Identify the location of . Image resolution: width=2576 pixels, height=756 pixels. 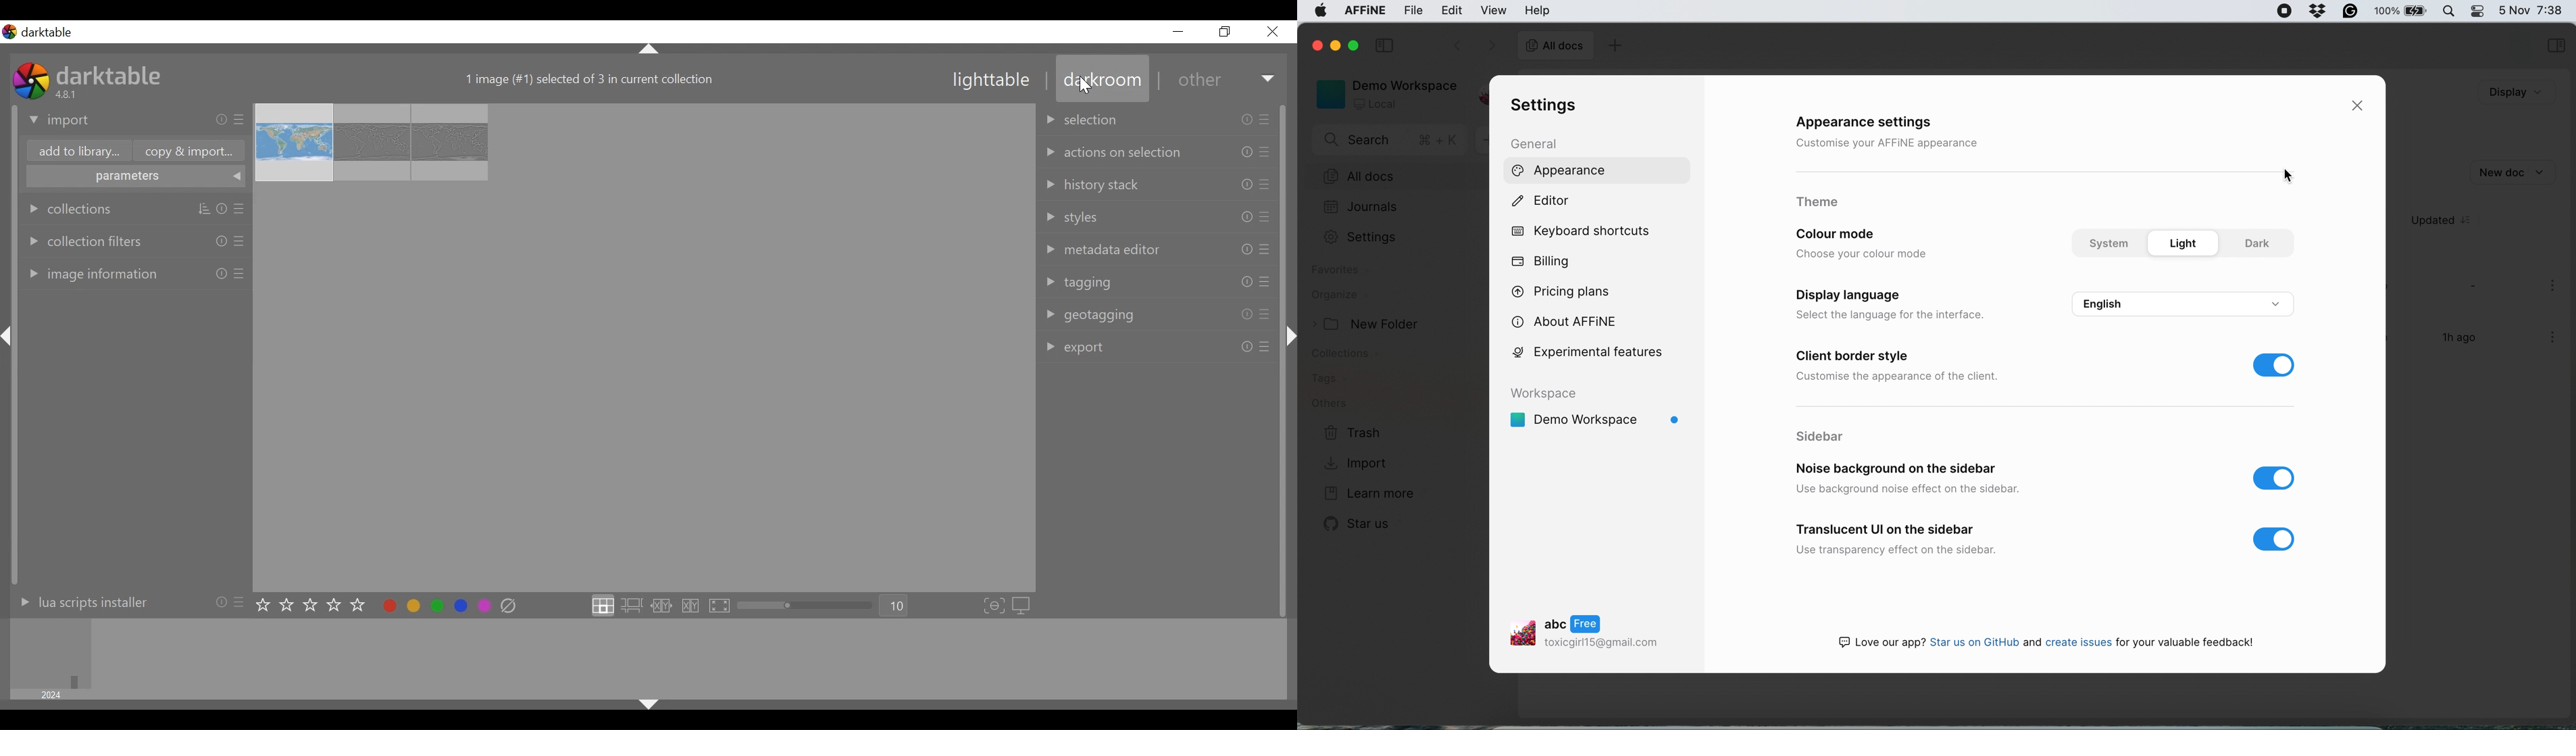
(1288, 348).